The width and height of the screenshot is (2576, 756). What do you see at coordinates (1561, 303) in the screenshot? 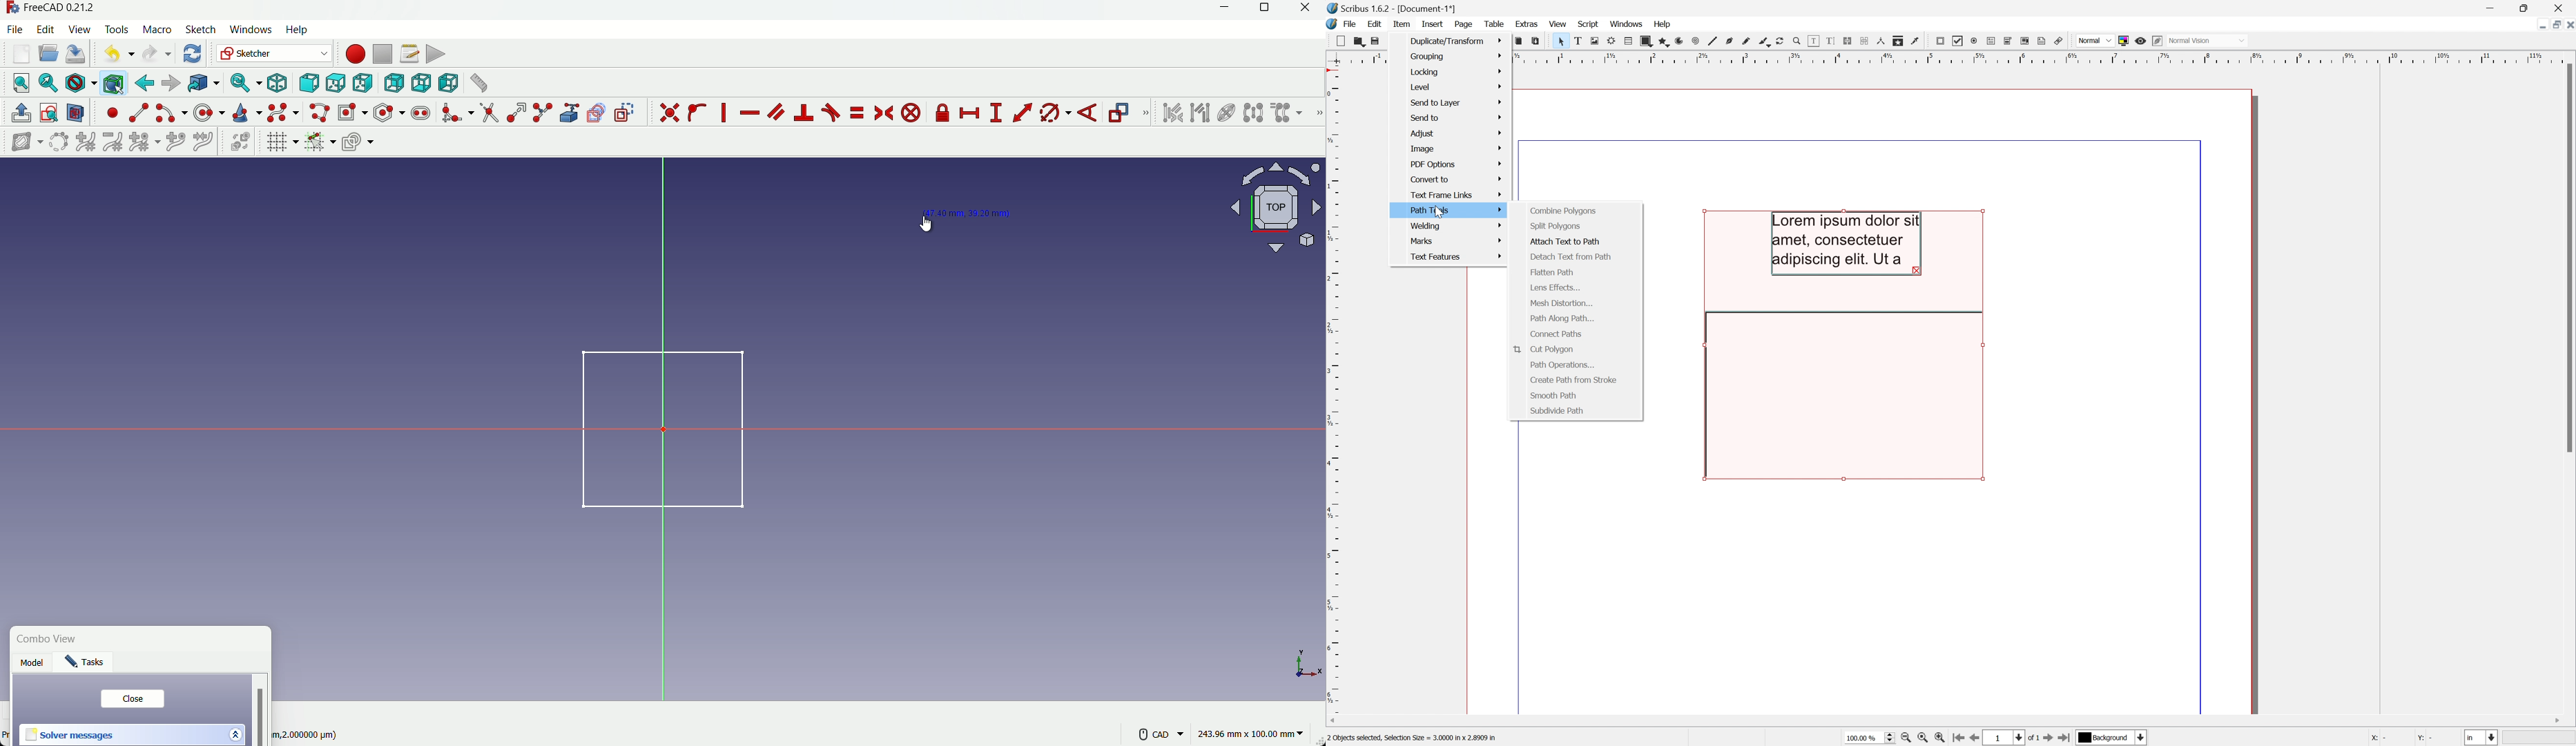
I see `Mesh distortion` at bounding box center [1561, 303].